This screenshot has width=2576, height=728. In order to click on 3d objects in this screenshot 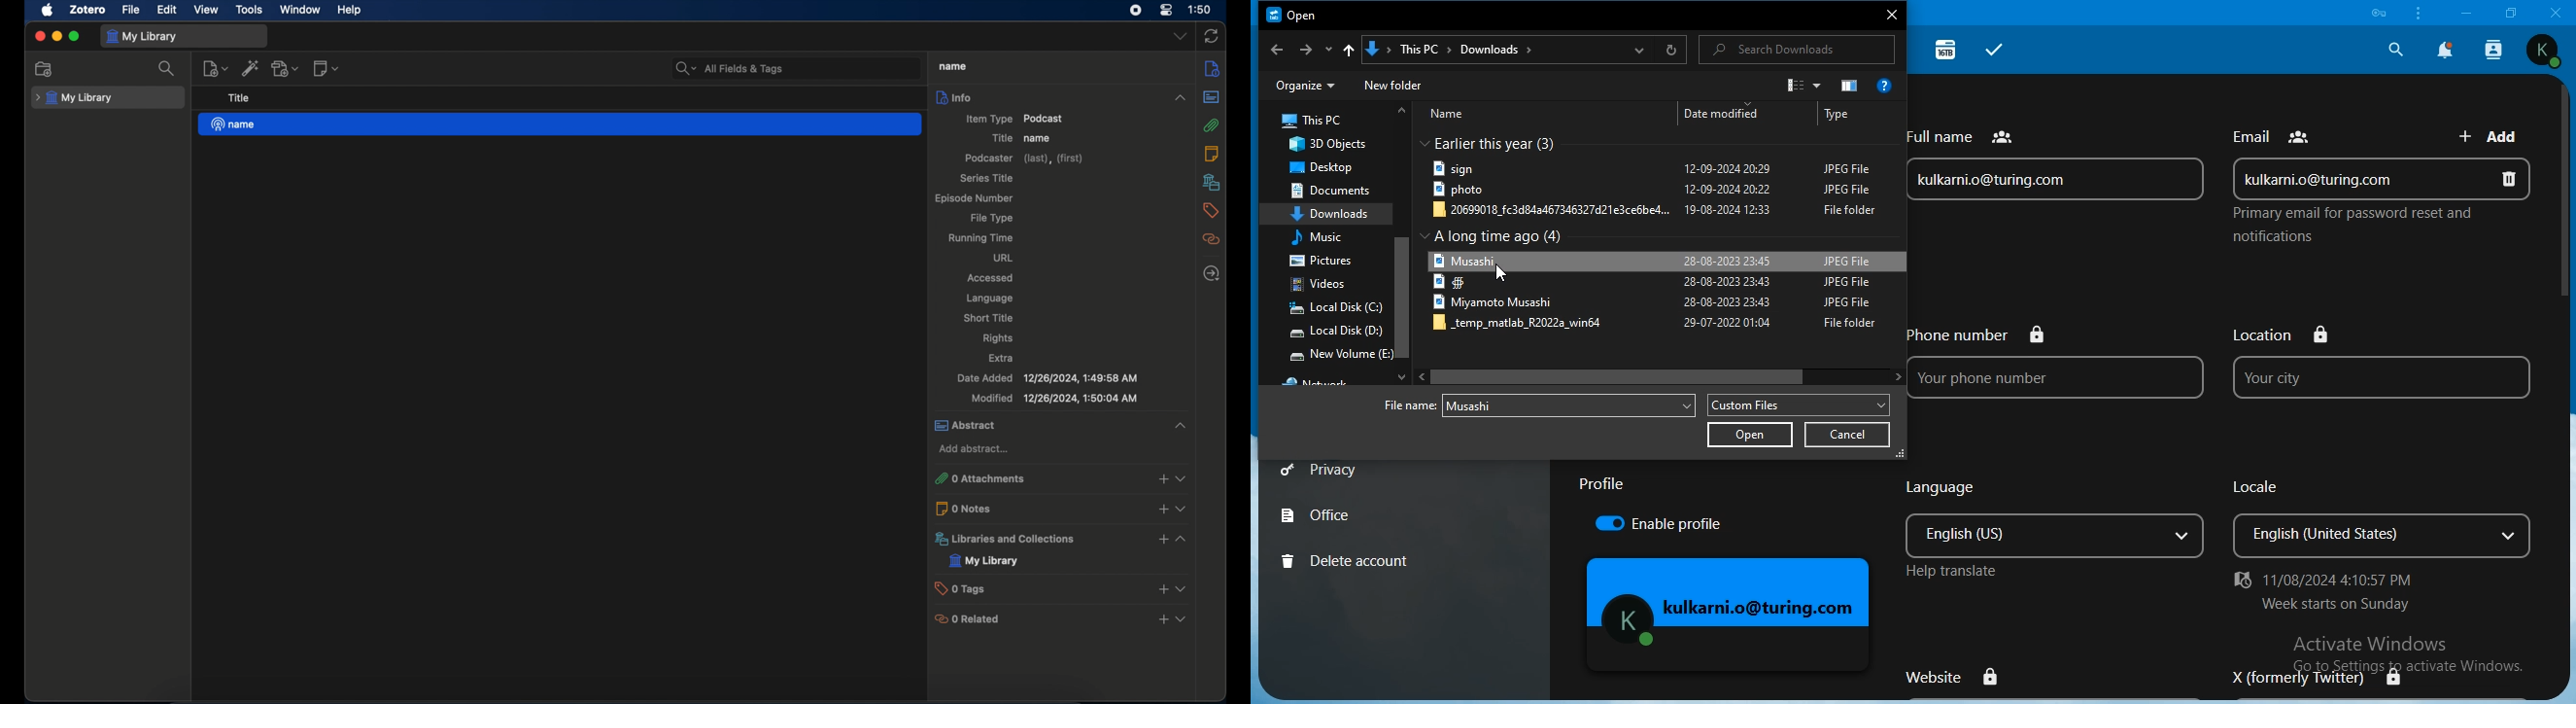, I will do `click(1326, 146)`.